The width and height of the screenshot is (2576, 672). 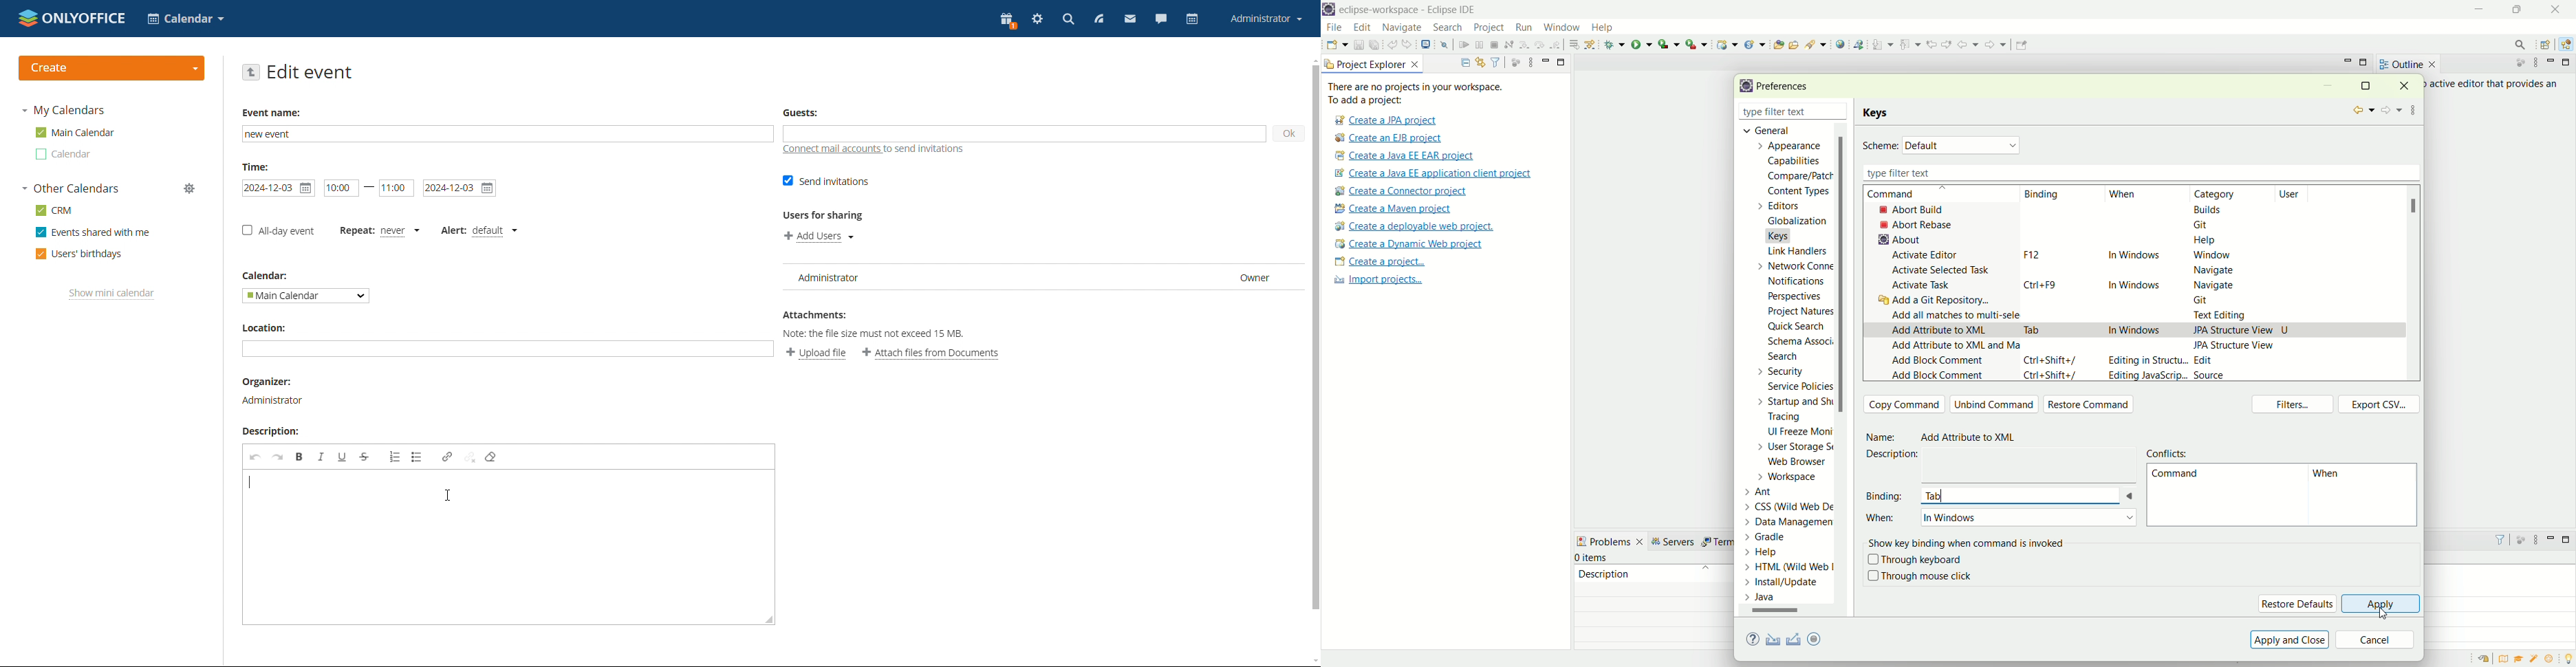 I want to click on select application, so click(x=185, y=19).